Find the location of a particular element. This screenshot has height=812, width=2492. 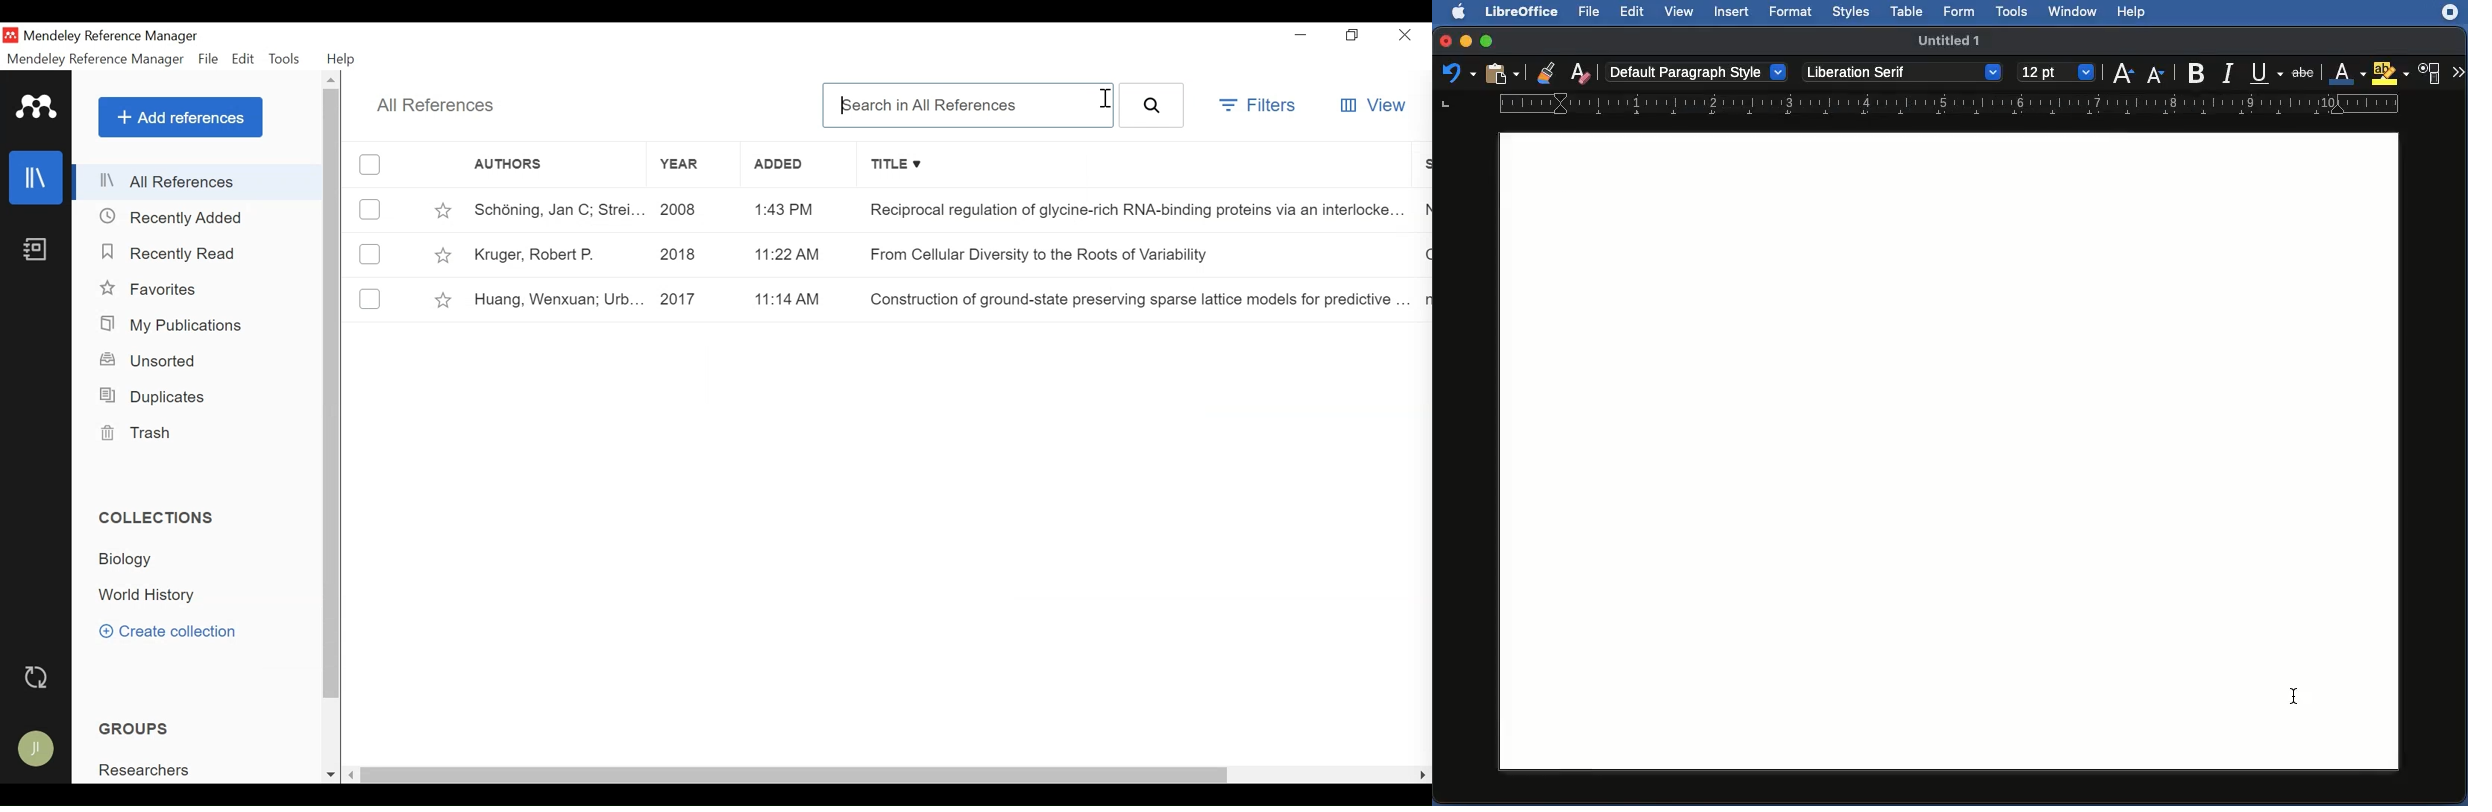

From Cellular Diversity to the Roots of Variability is located at coordinates (1043, 253).